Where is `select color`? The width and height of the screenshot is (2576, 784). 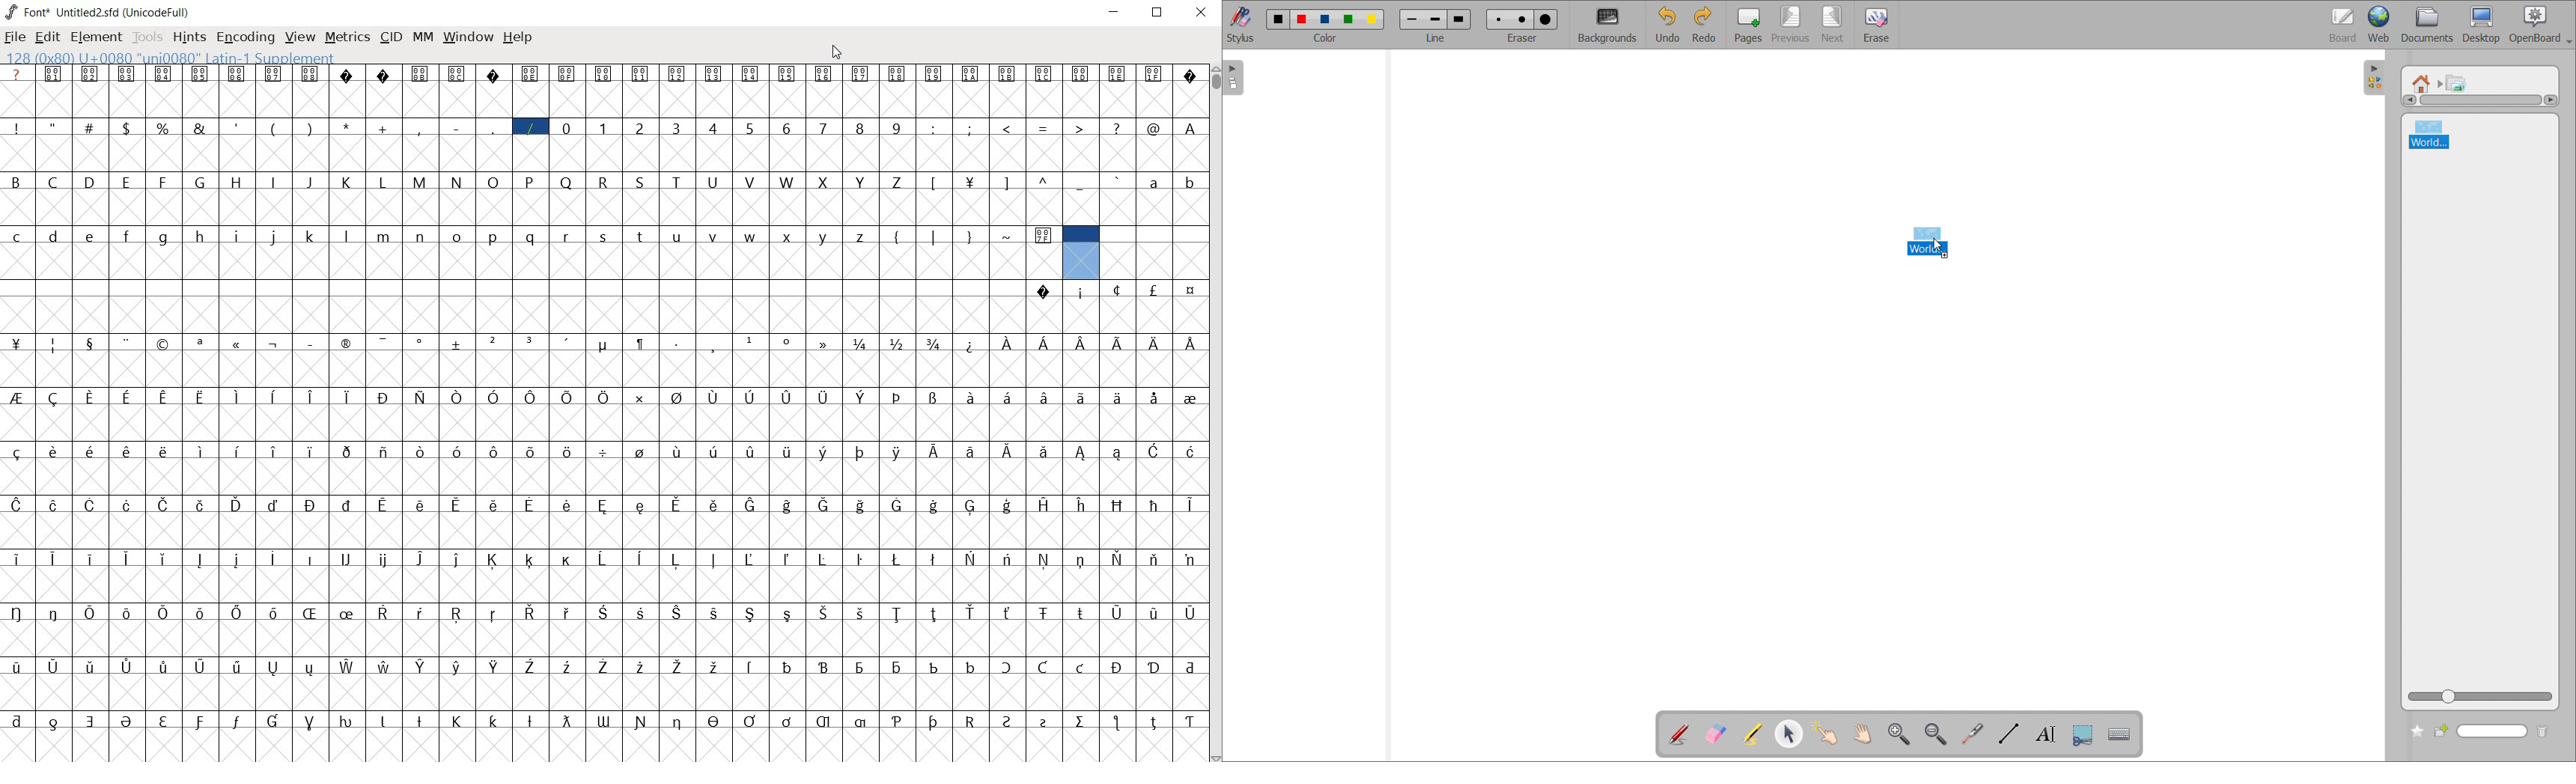 select color is located at coordinates (1325, 25).